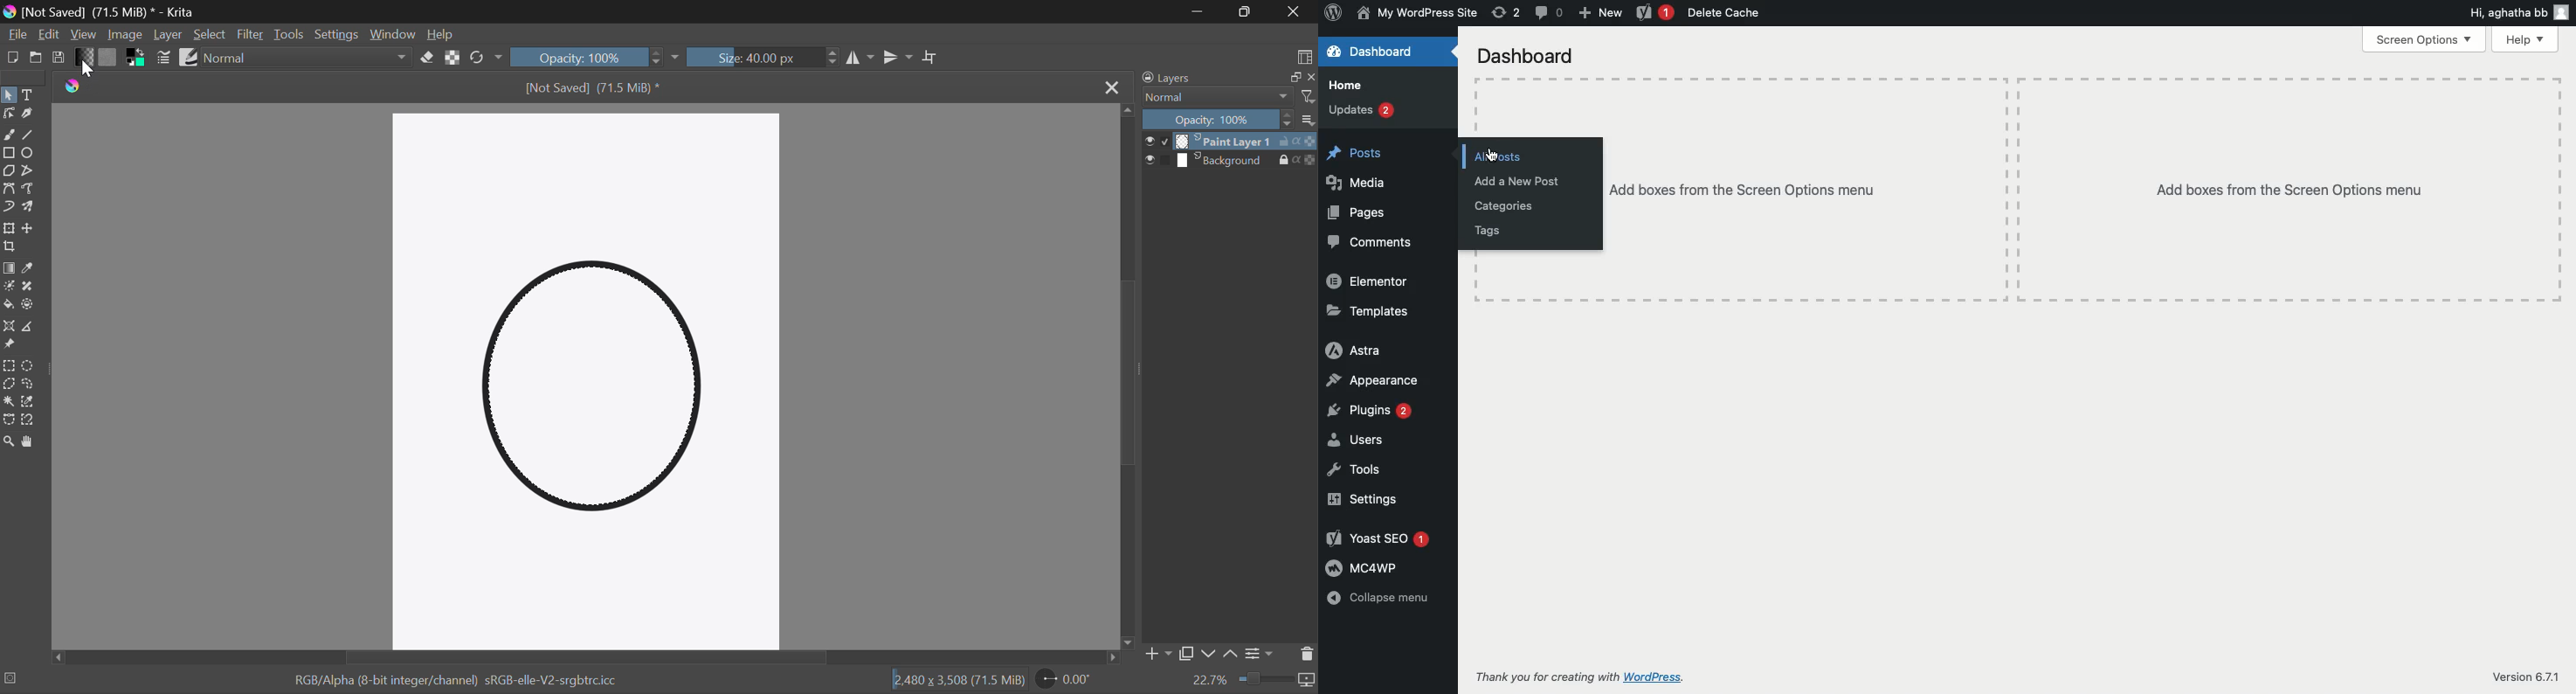  Describe the element at coordinates (444, 34) in the screenshot. I see `Help` at that location.